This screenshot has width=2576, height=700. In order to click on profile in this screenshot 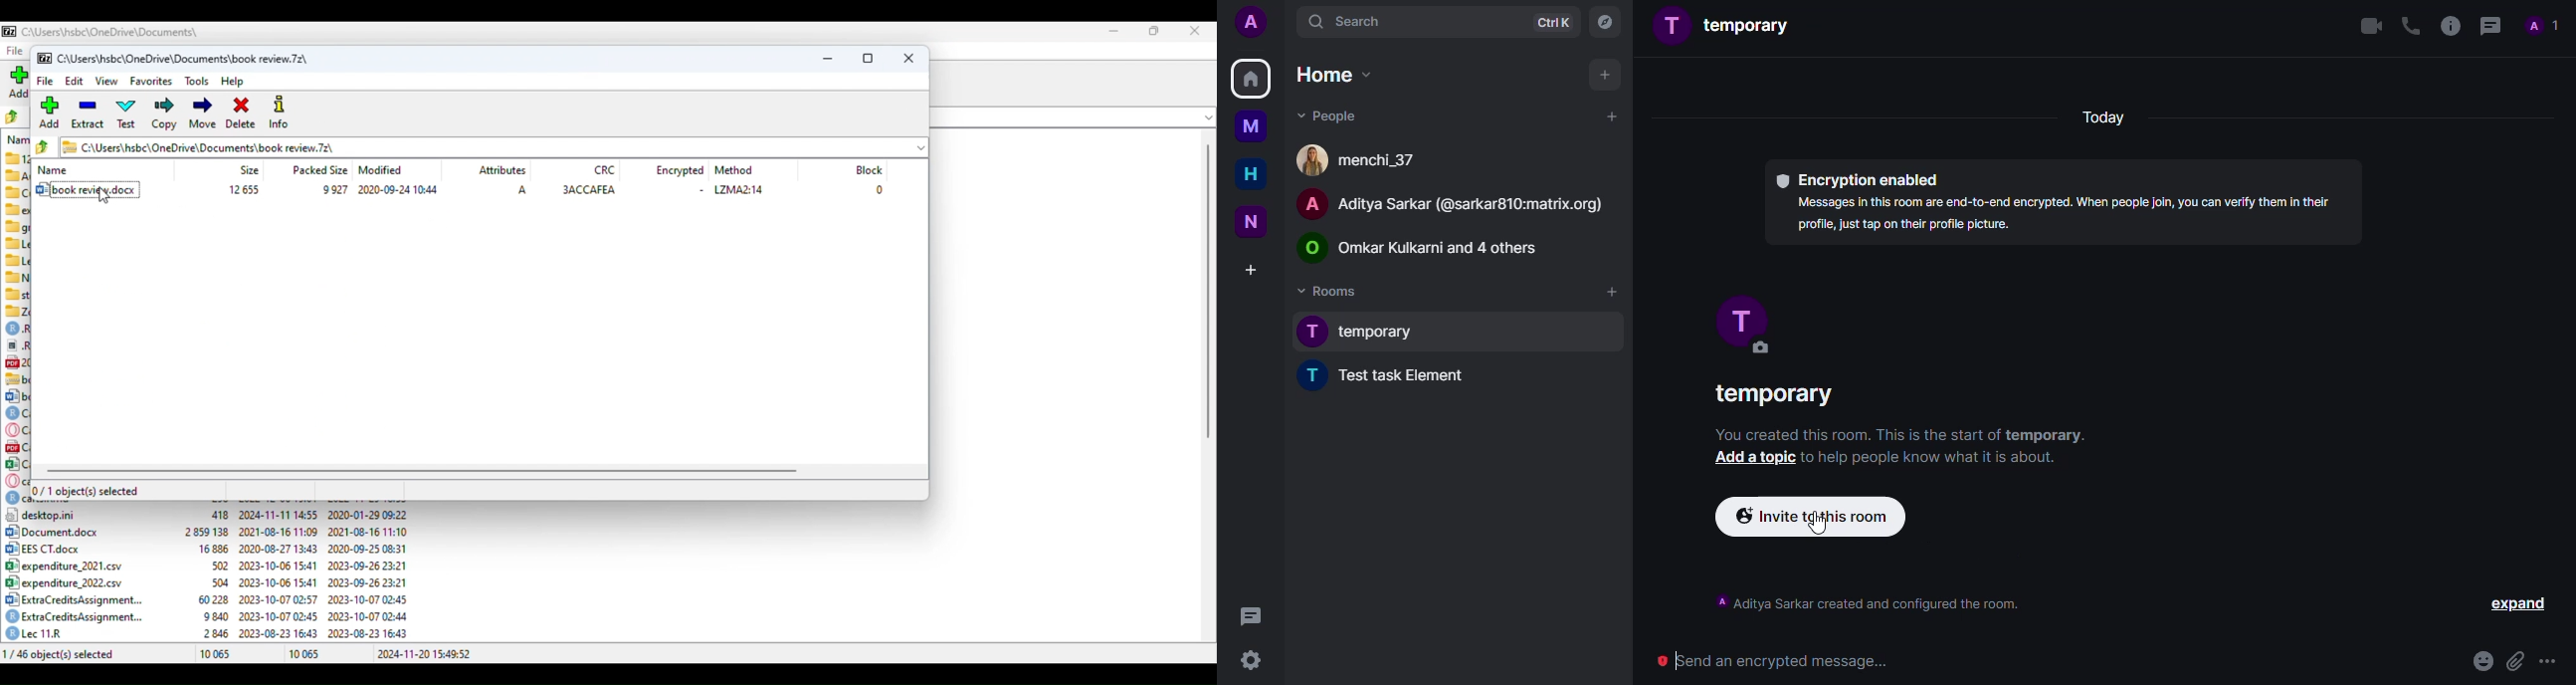, I will do `click(1250, 21)`.